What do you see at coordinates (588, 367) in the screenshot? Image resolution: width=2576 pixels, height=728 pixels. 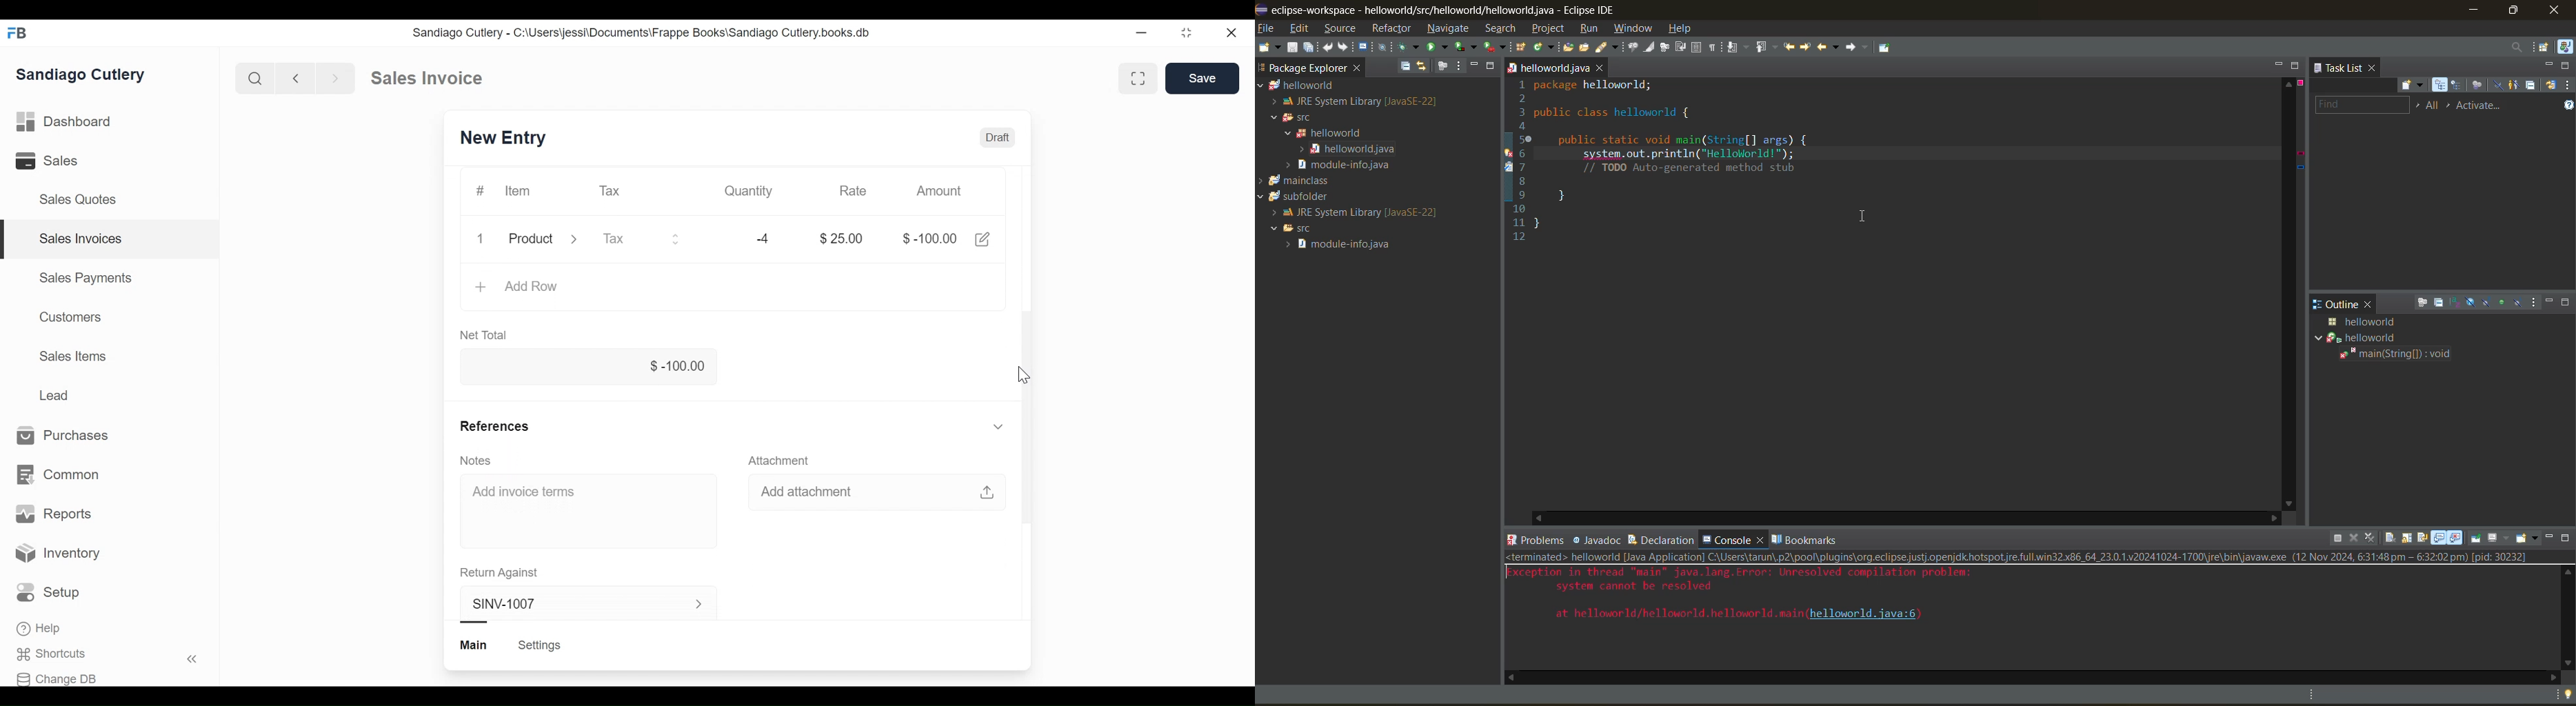 I see `$-100.00` at bounding box center [588, 367].